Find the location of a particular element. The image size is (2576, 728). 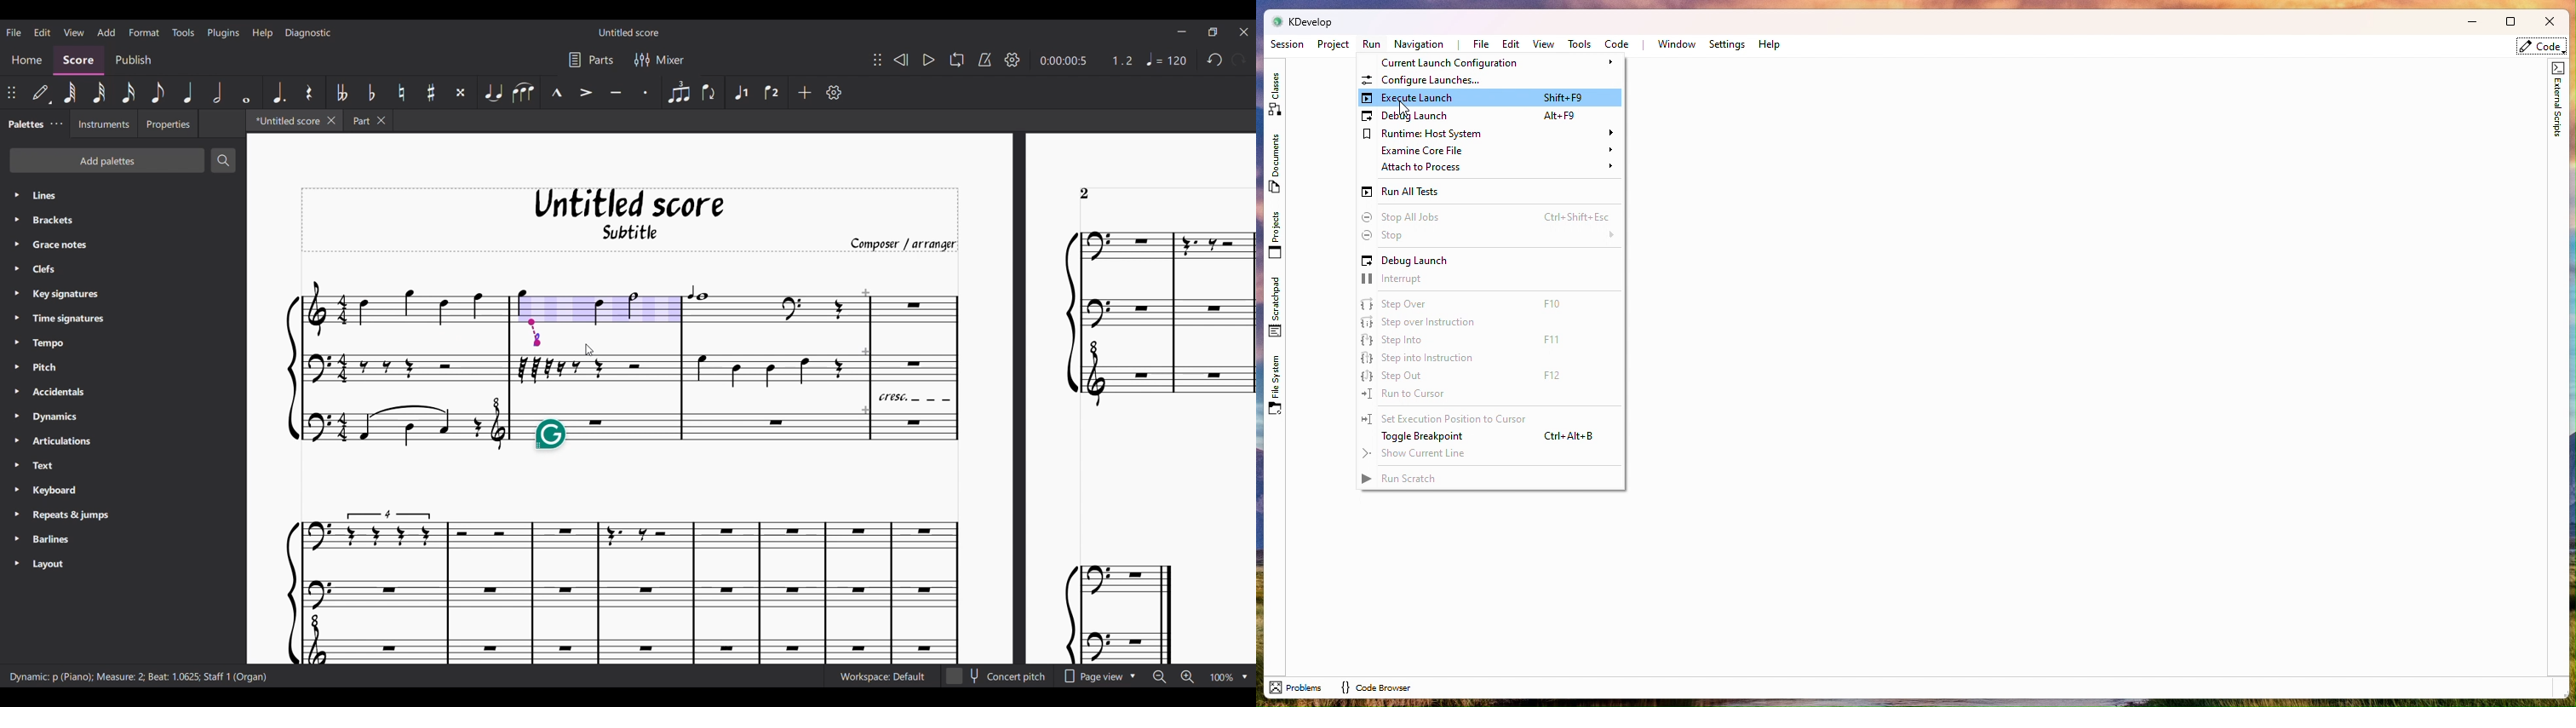

Window is located at coordinates (1676, 44).